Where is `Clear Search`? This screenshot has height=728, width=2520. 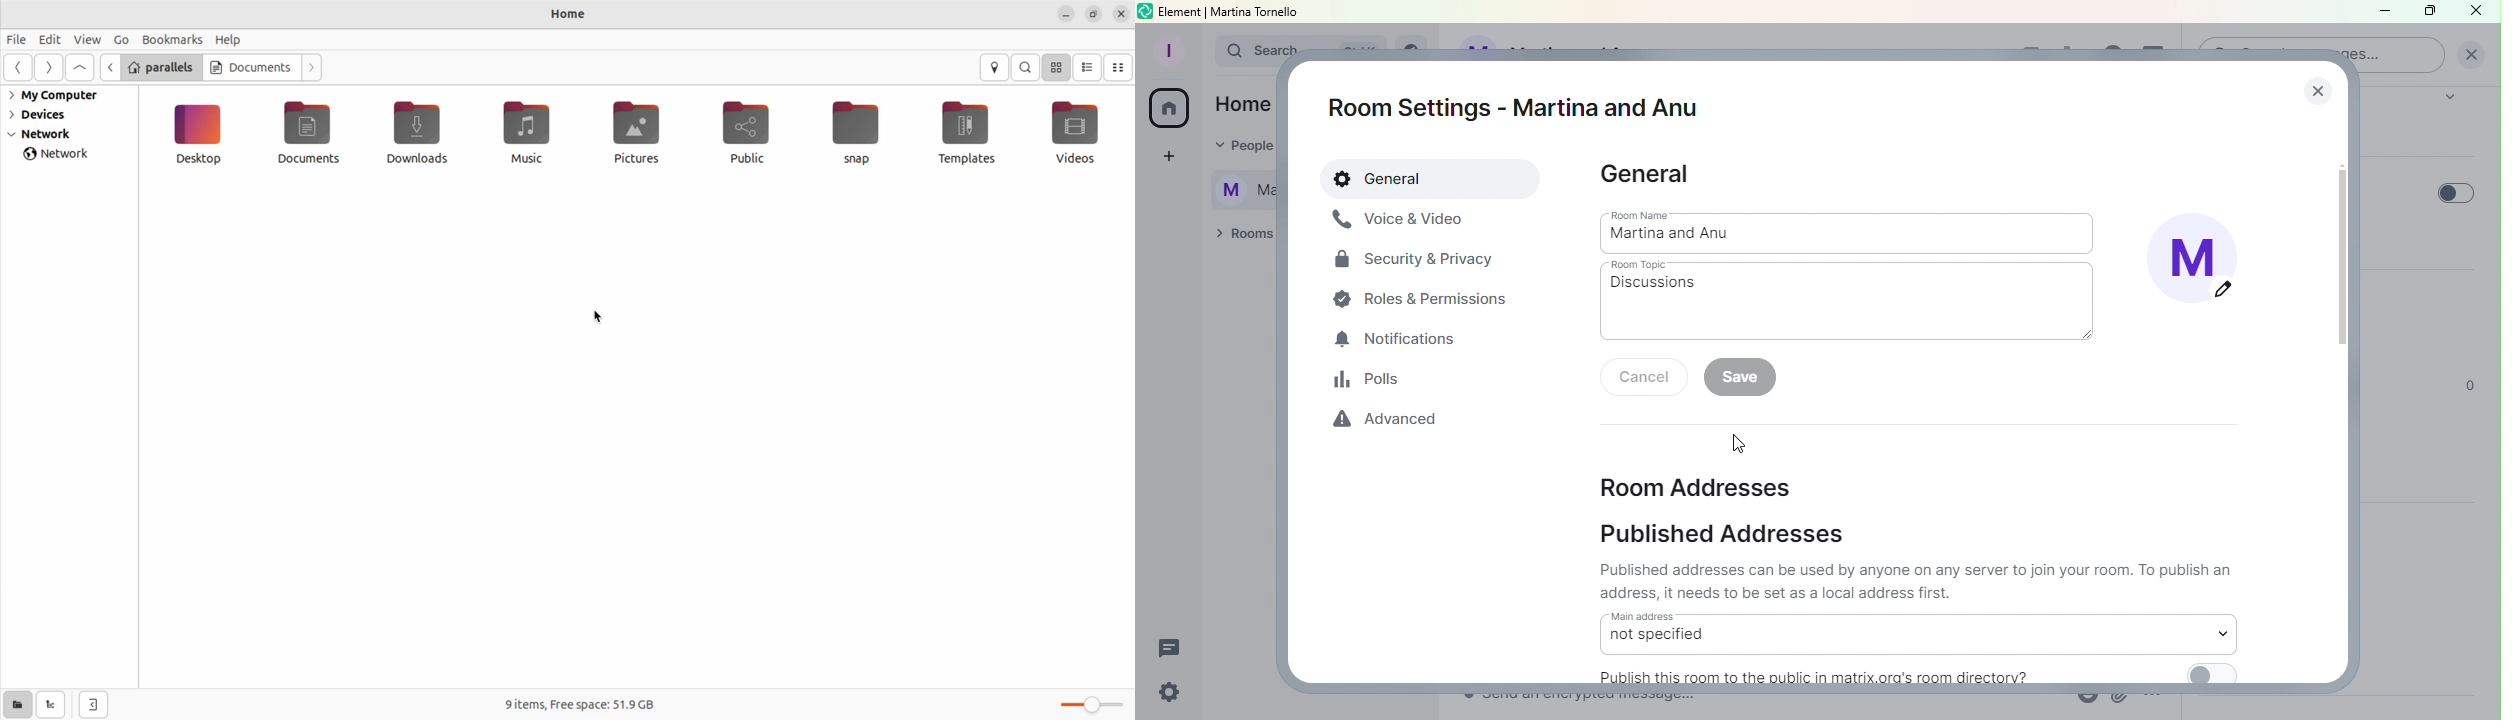 Clear Search is located at coordinates (2471, 55).